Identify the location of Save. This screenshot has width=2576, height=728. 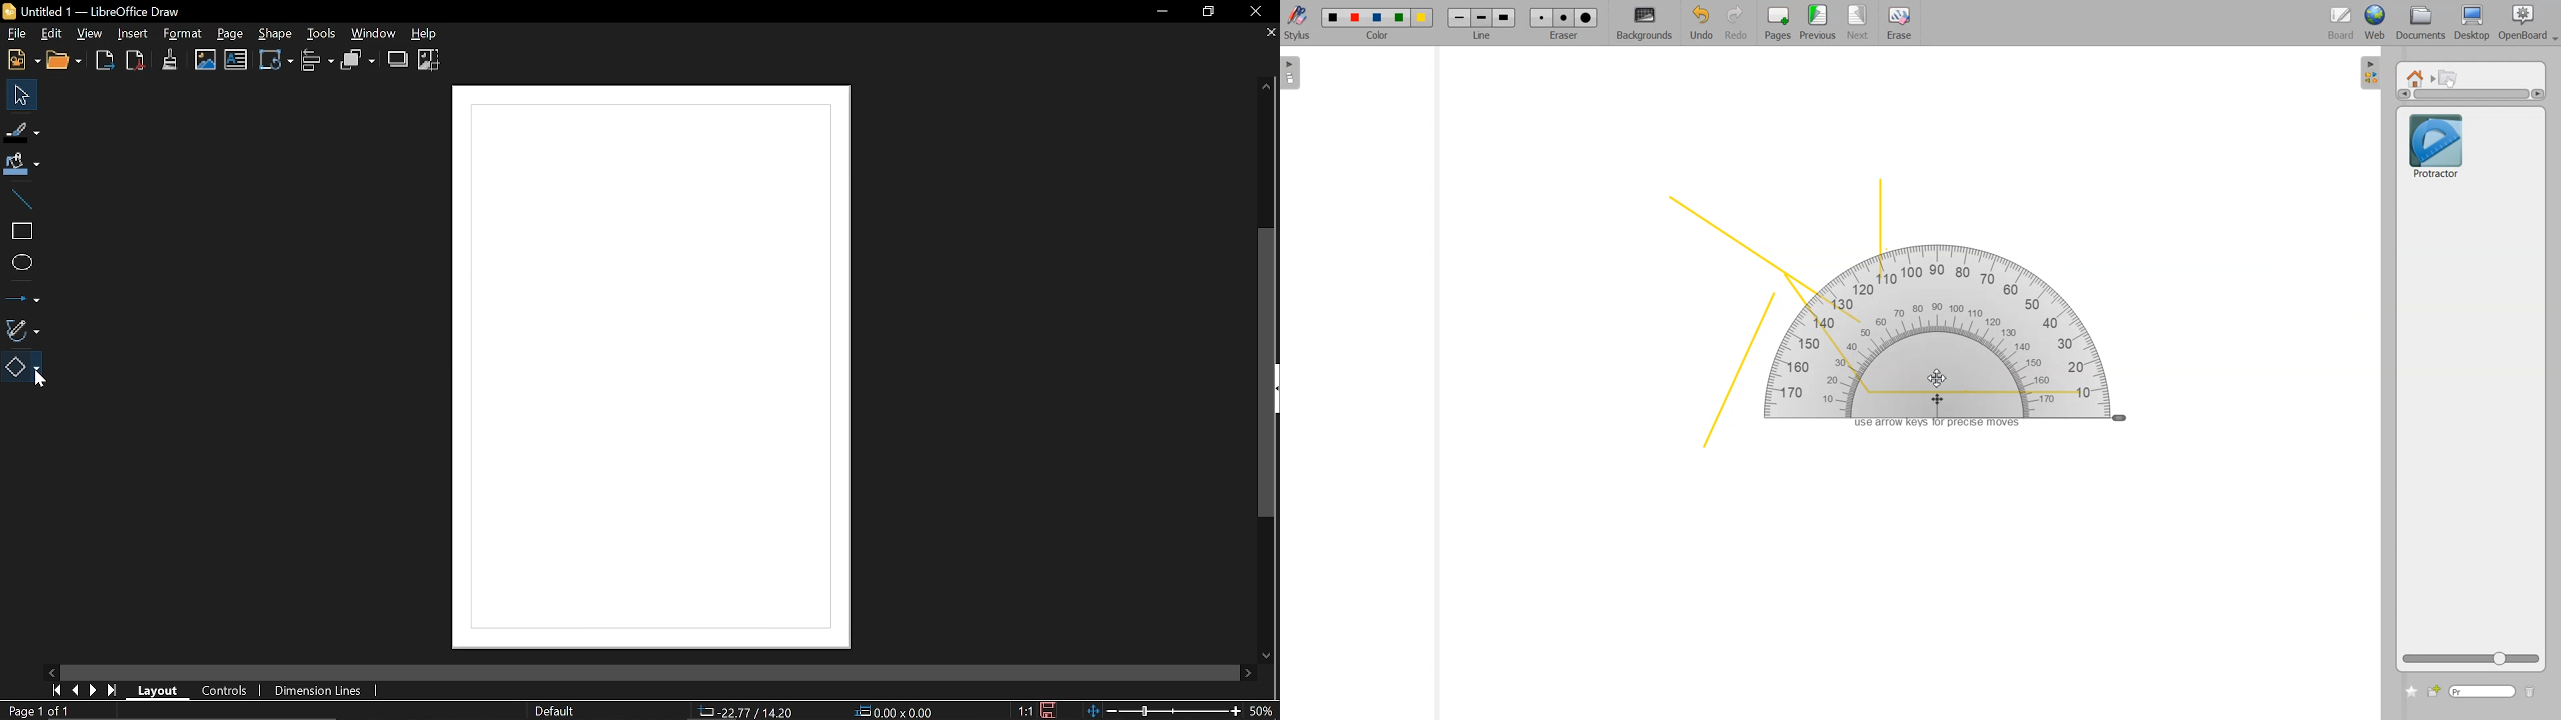
(1048, 710).